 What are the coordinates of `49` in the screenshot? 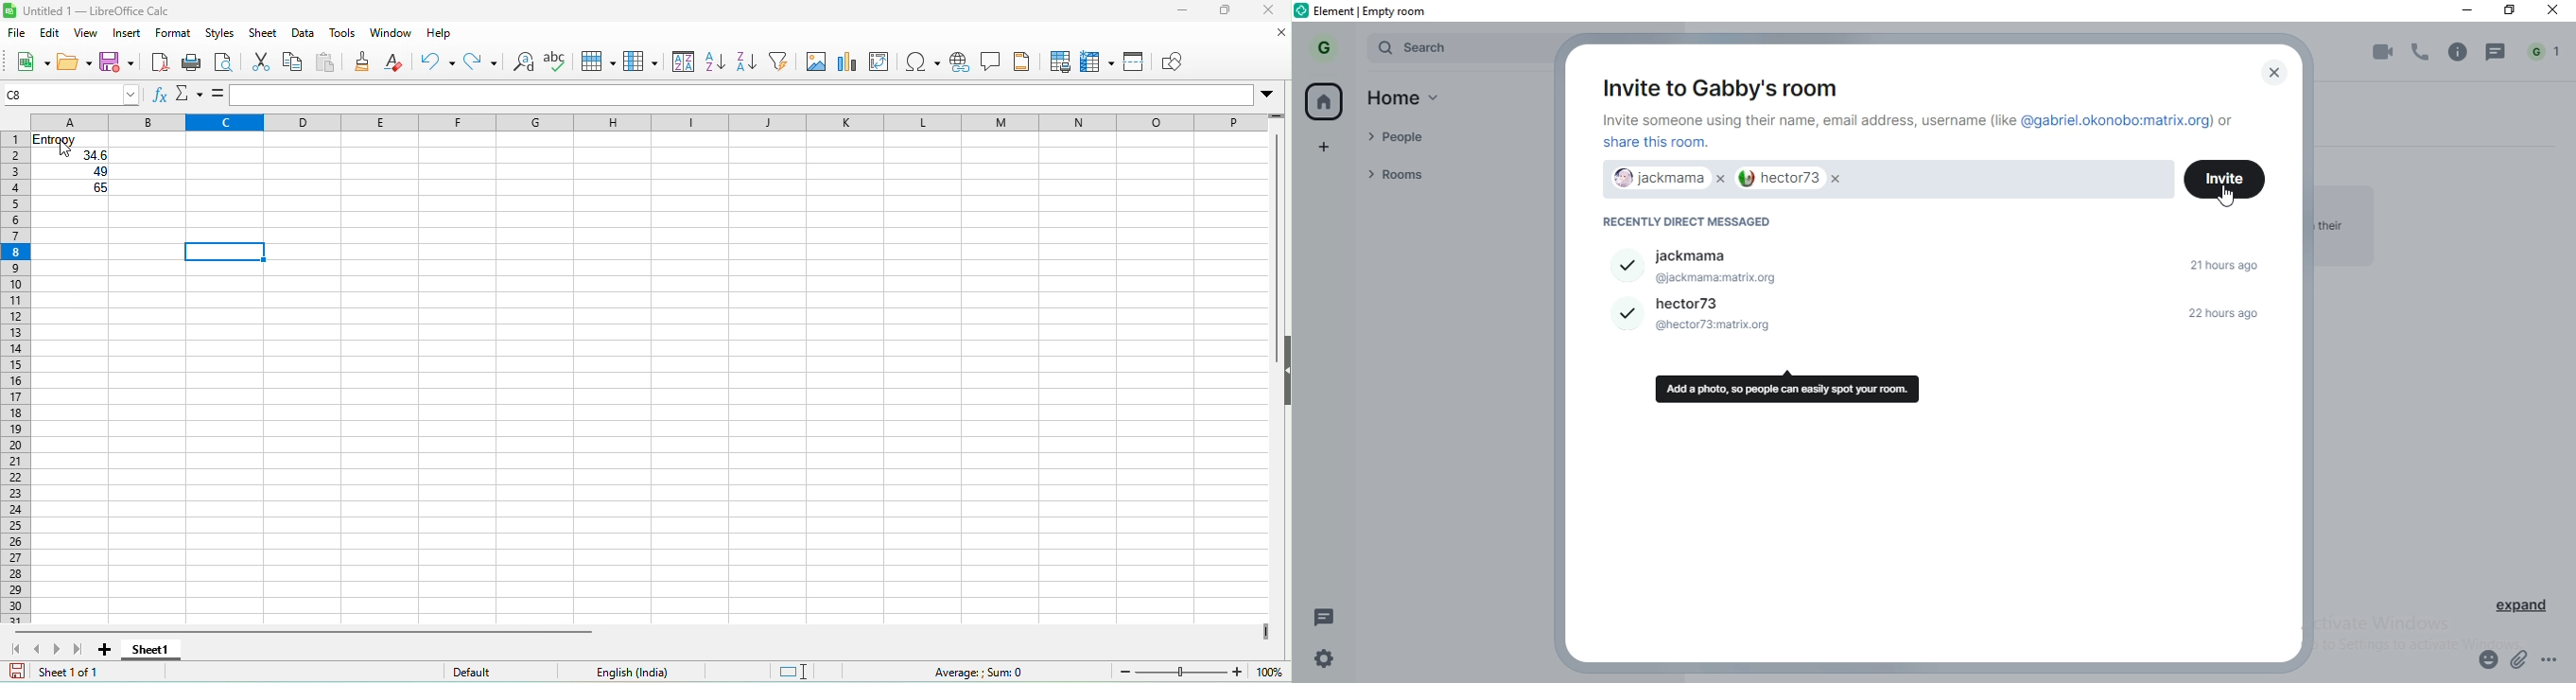 It's located at (100, 171).